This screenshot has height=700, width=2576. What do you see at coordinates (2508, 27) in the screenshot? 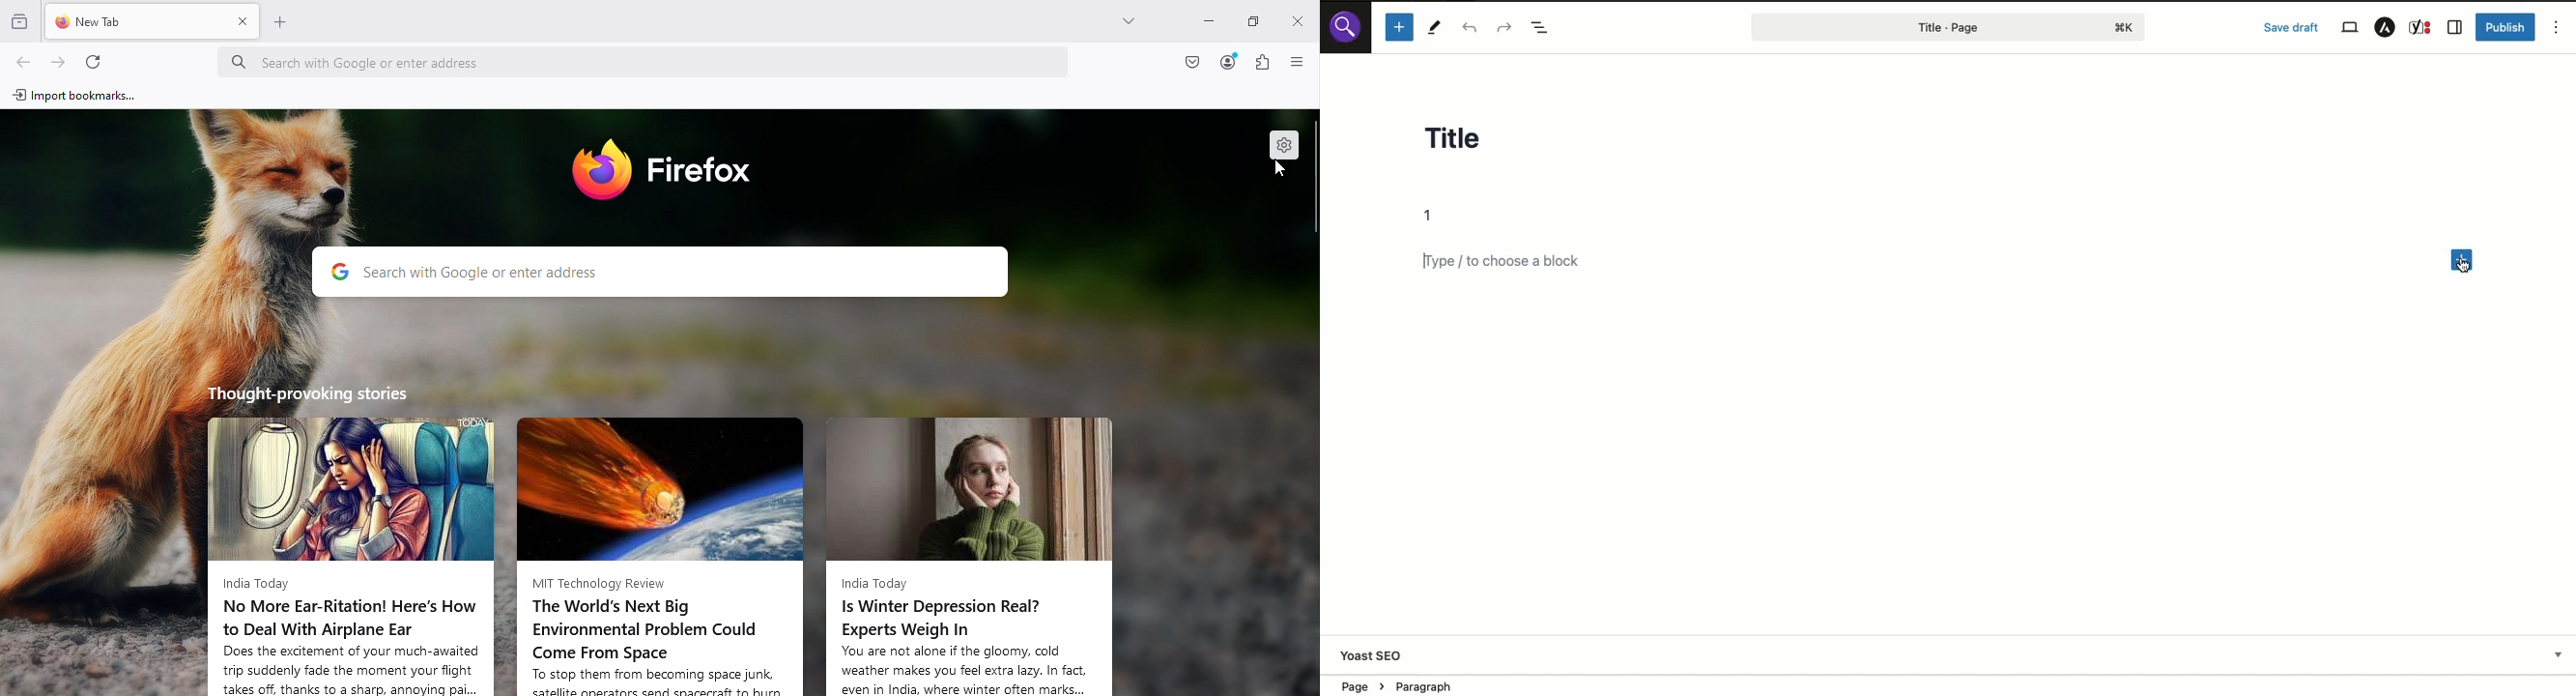
I see `Publish` at bounding box center [2508, 27].